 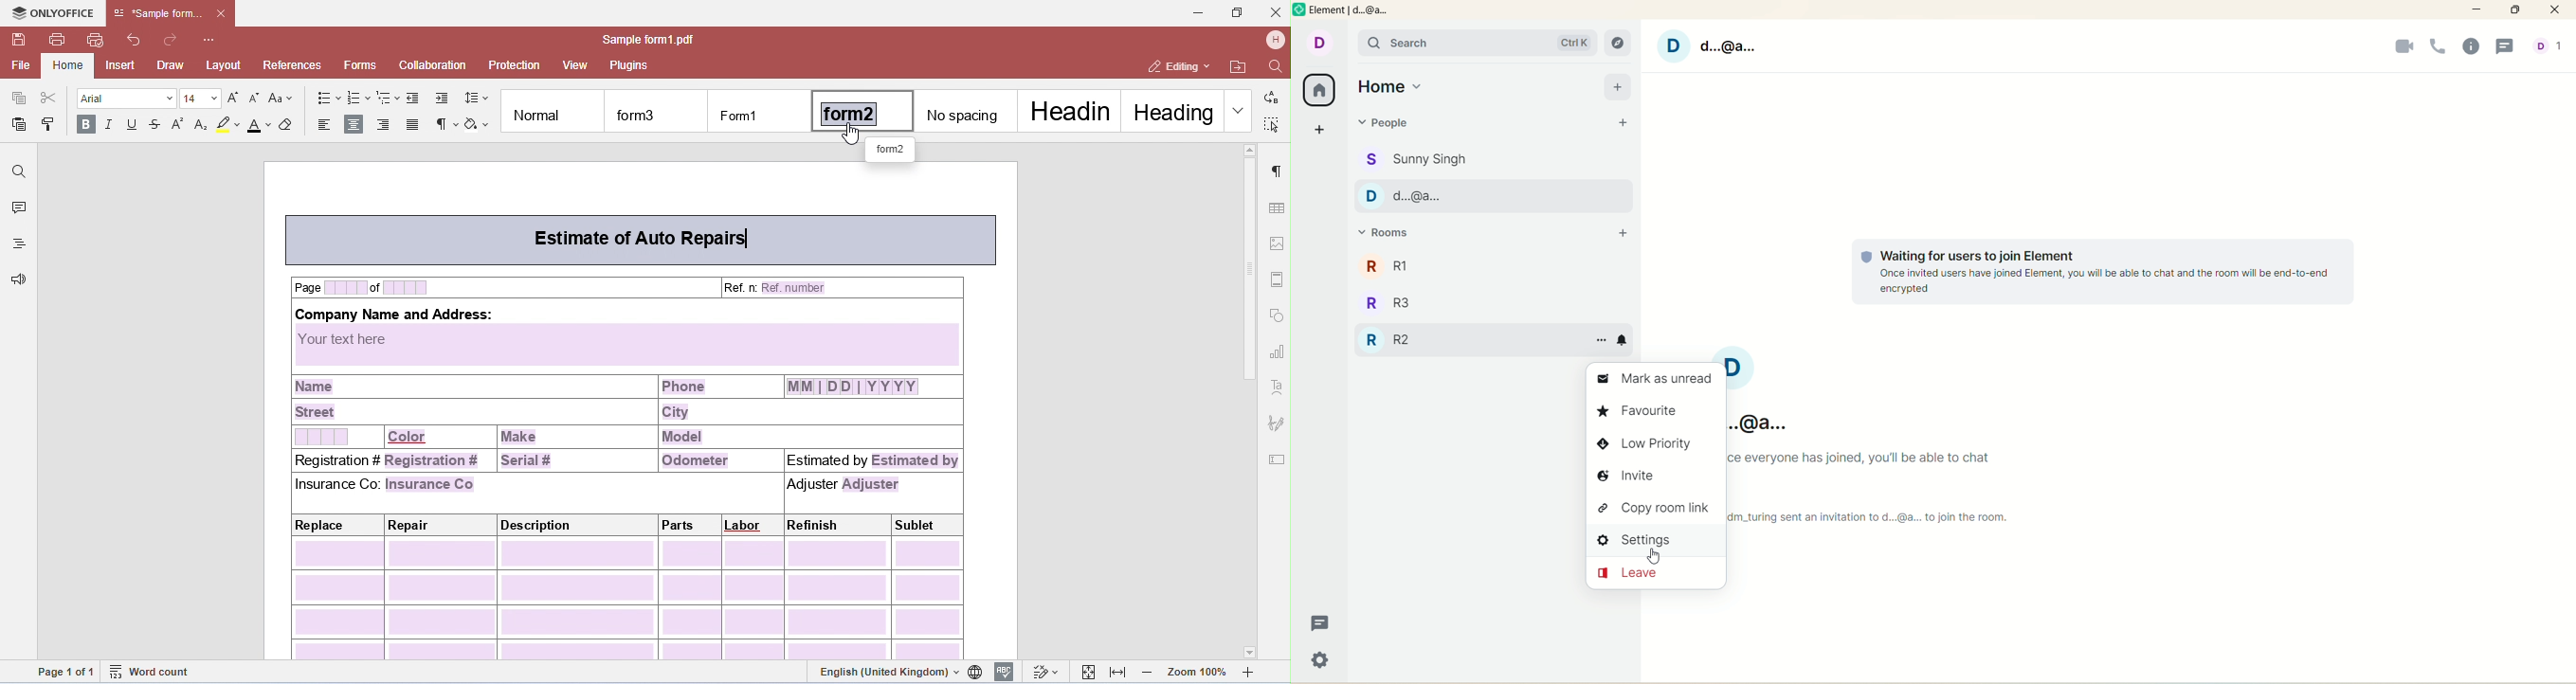 What do you see at coordinates (1318, 41) in the screenshot?
I see `account` at bounding box center [1318, 41].